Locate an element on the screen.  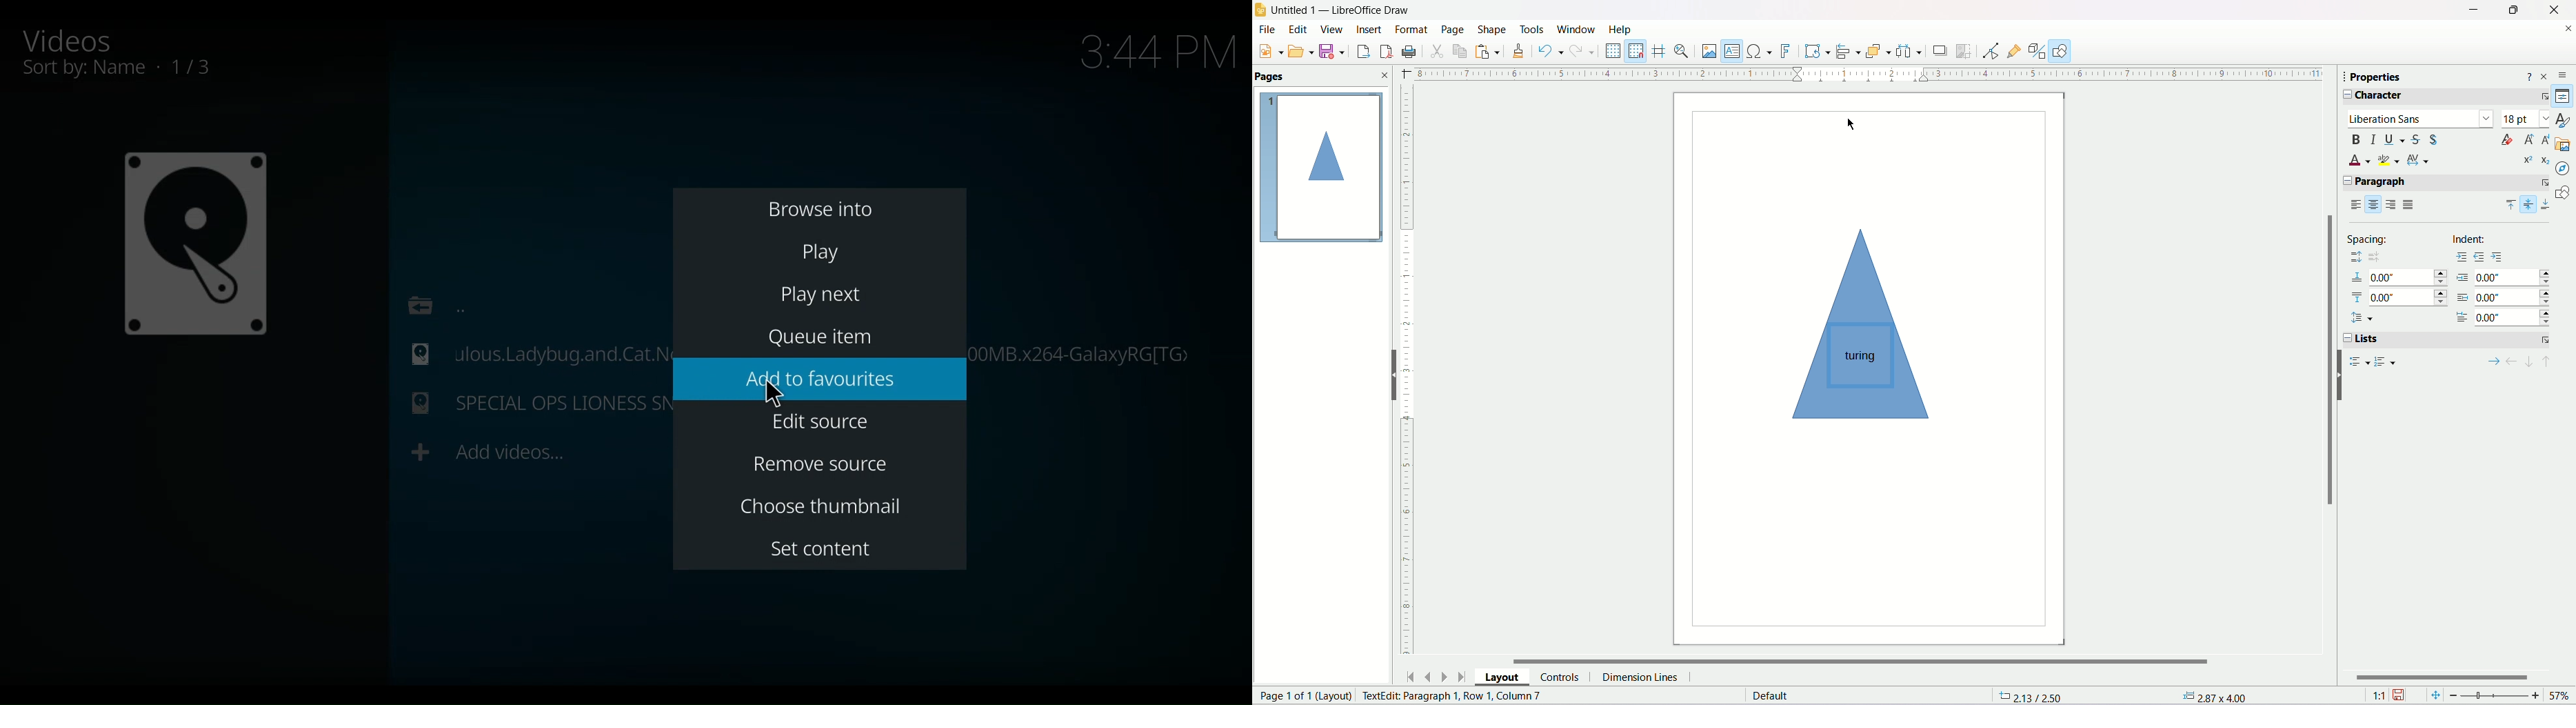
ordered list is located at coordinates (2388, 363).